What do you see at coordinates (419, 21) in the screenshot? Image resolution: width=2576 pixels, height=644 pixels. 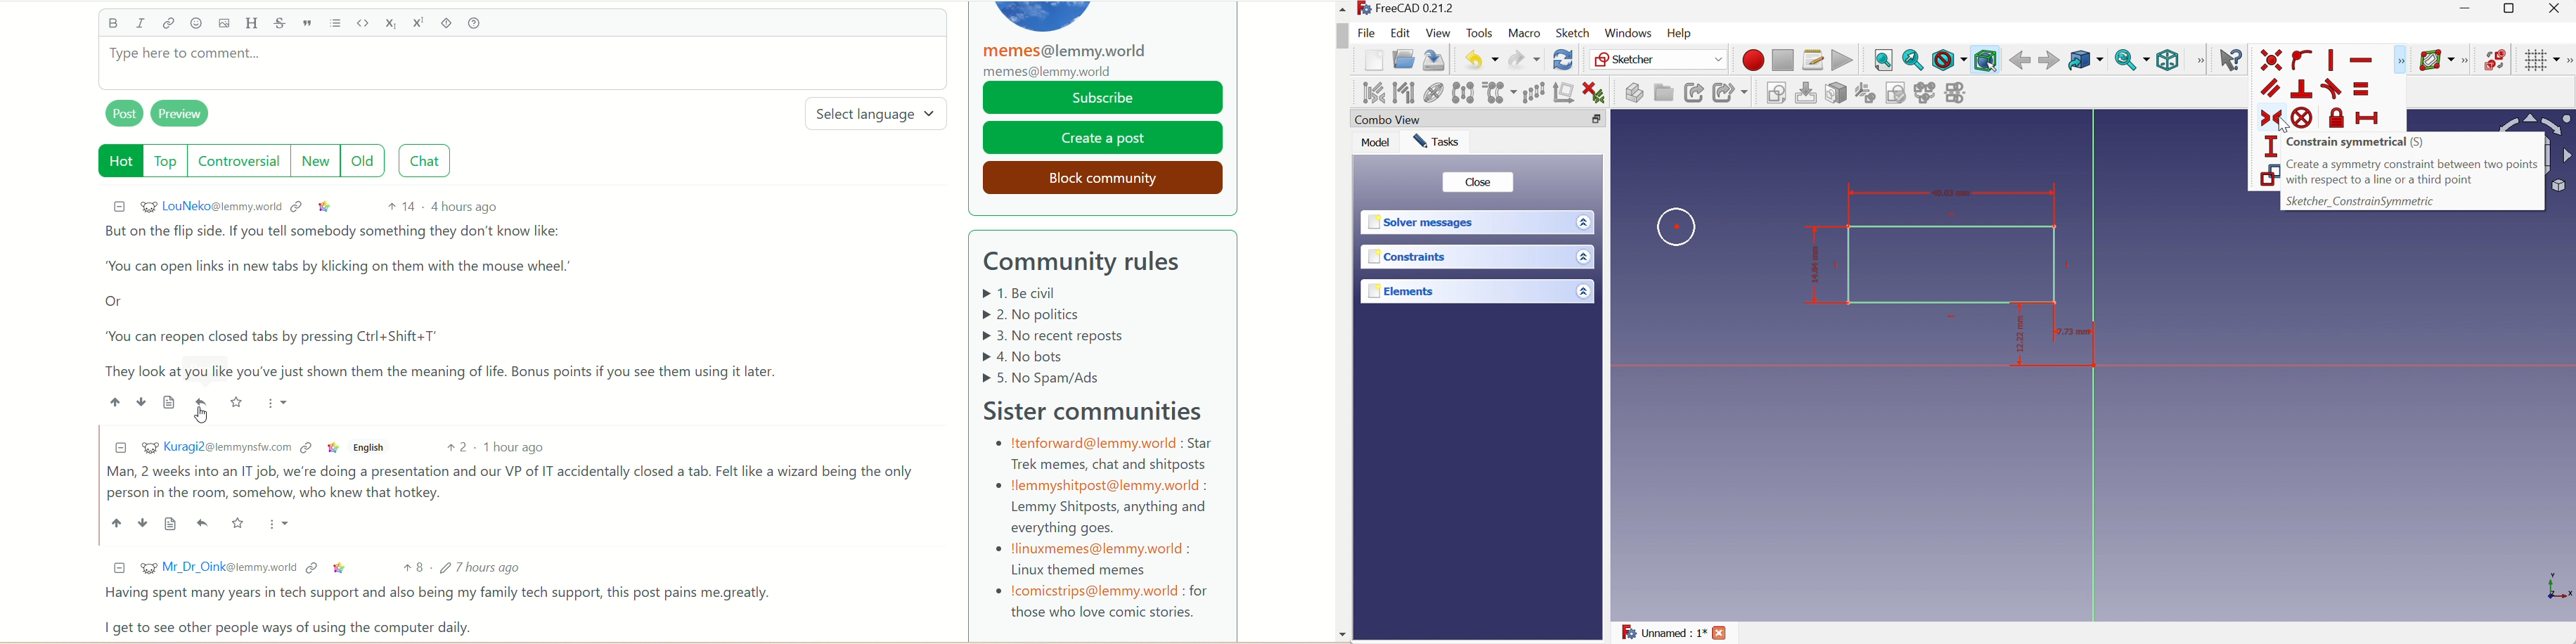 I see `superscript` at bounding box center [419, 21].